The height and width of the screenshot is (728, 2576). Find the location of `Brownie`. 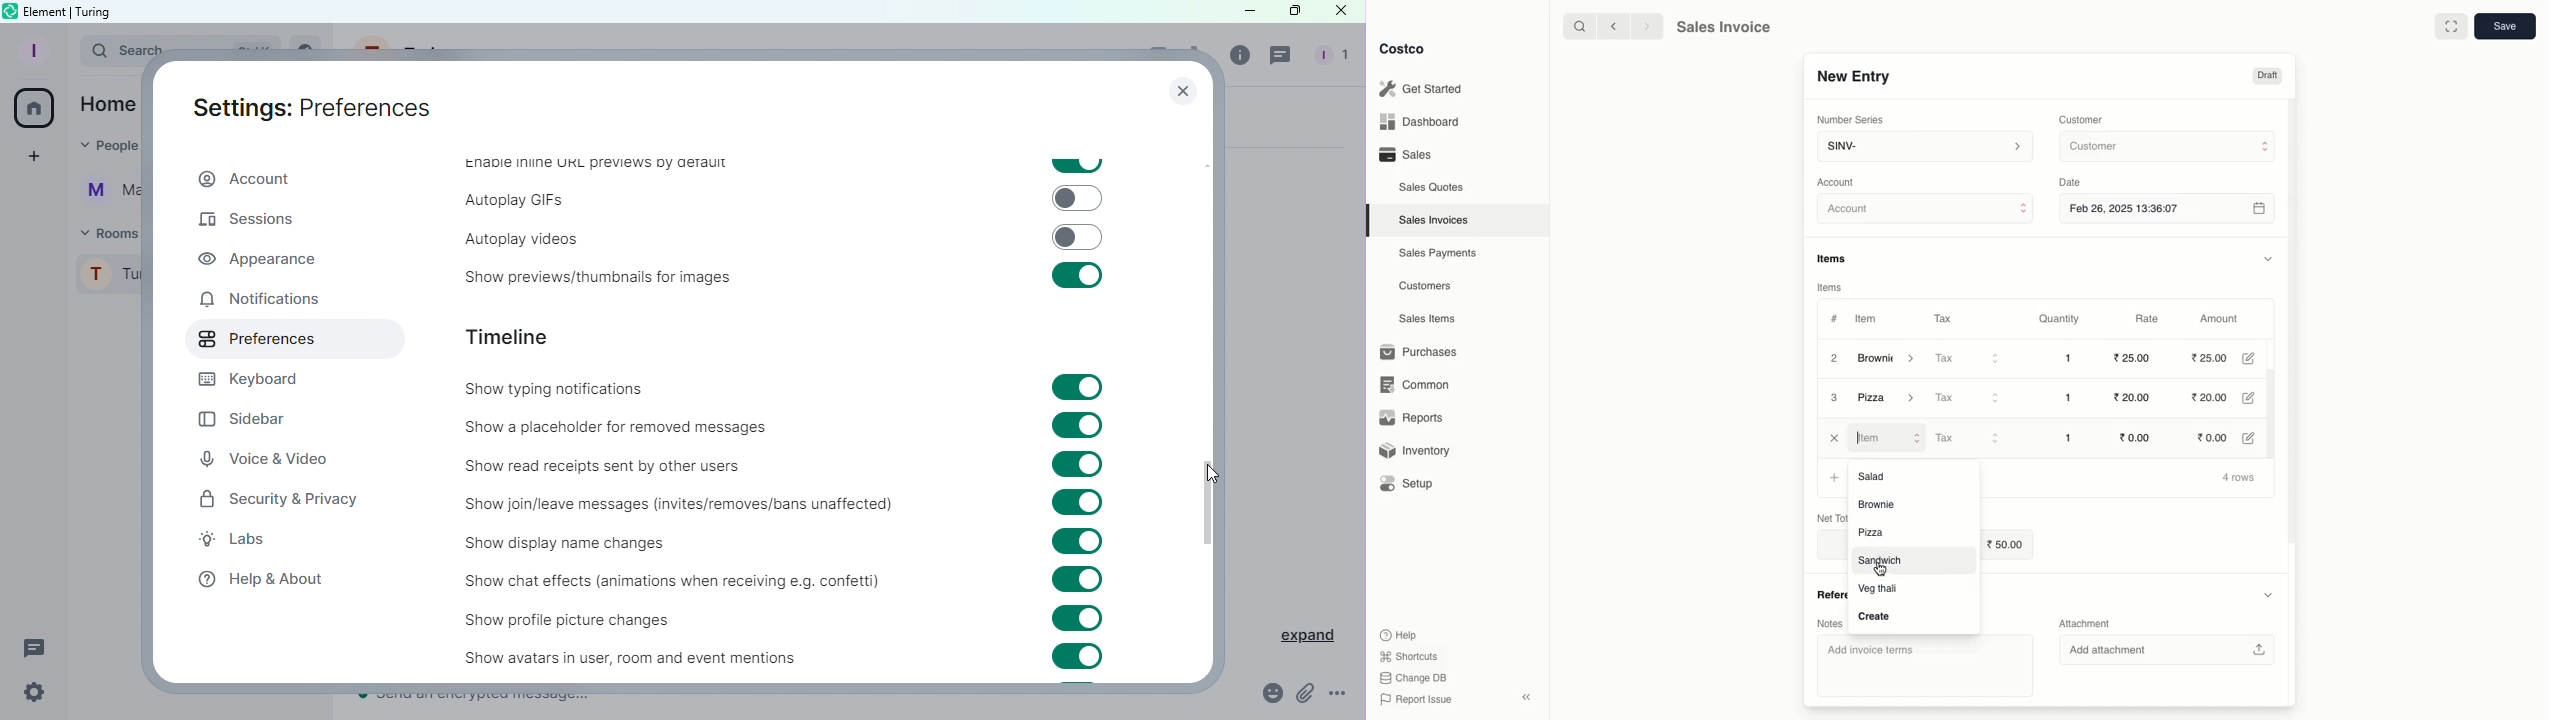

Brownie is located at coordinates (1881, 504).